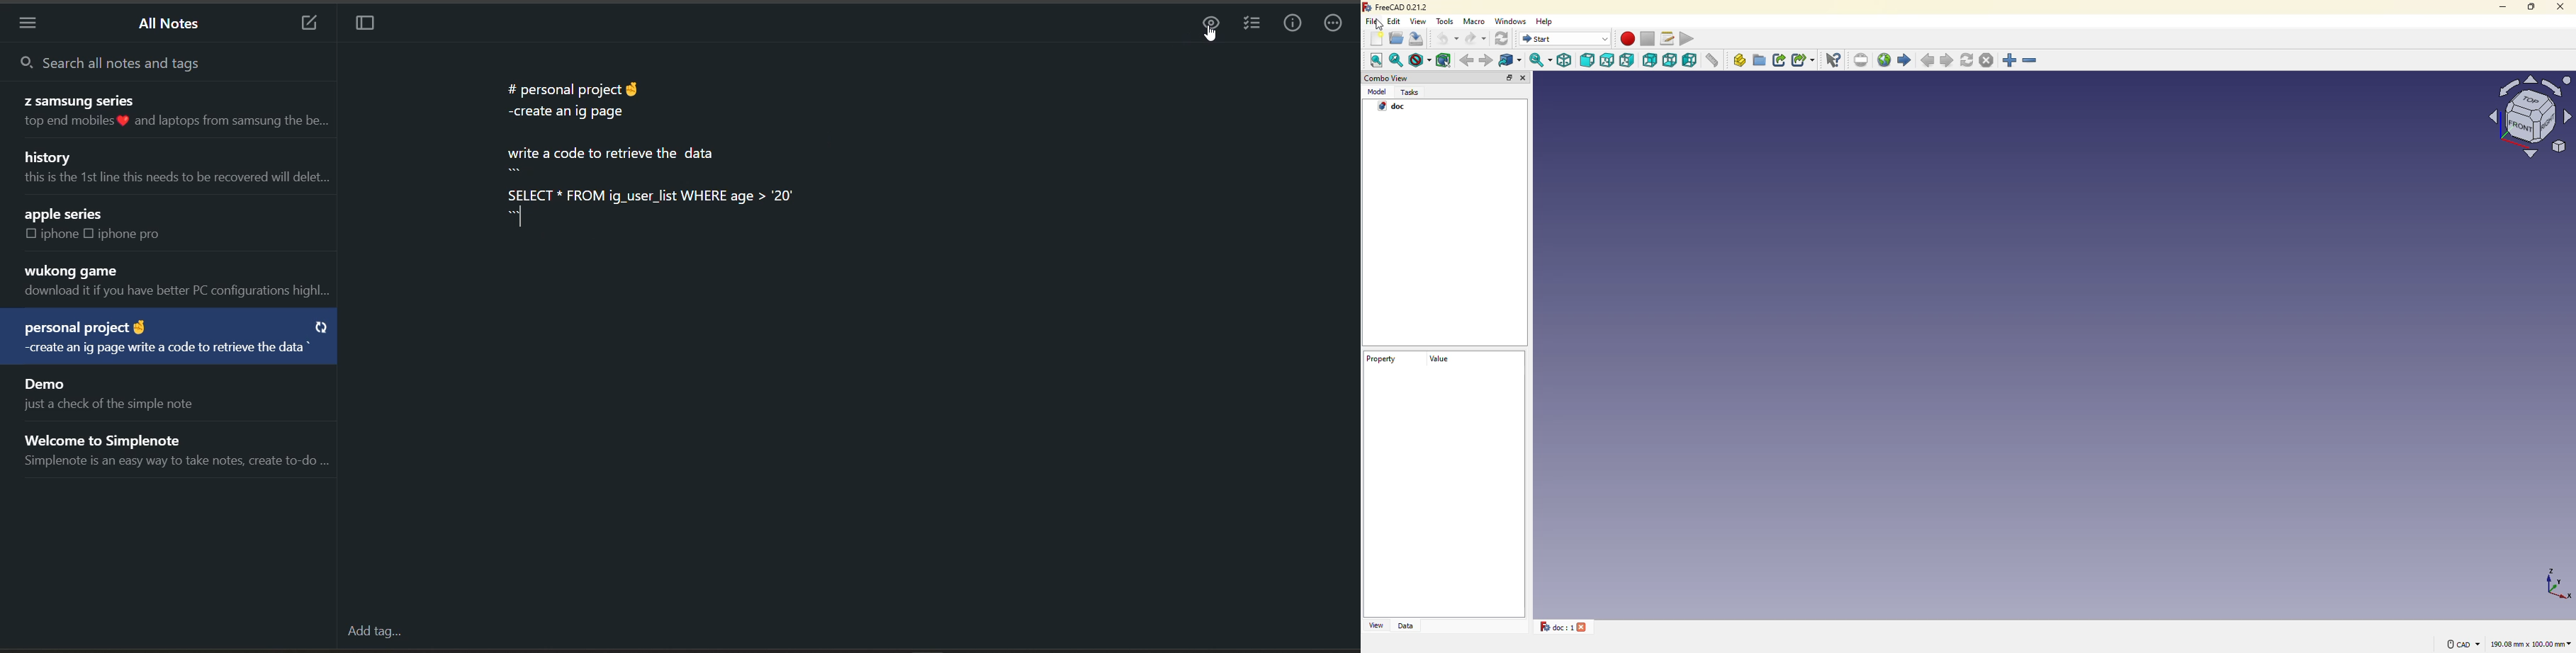 The width and height of the screenshot is (2576, 672). What do you see at coordinates (174, 169) in the screenshot?
I see `note title  and preview` at bounding box center [174, 169].